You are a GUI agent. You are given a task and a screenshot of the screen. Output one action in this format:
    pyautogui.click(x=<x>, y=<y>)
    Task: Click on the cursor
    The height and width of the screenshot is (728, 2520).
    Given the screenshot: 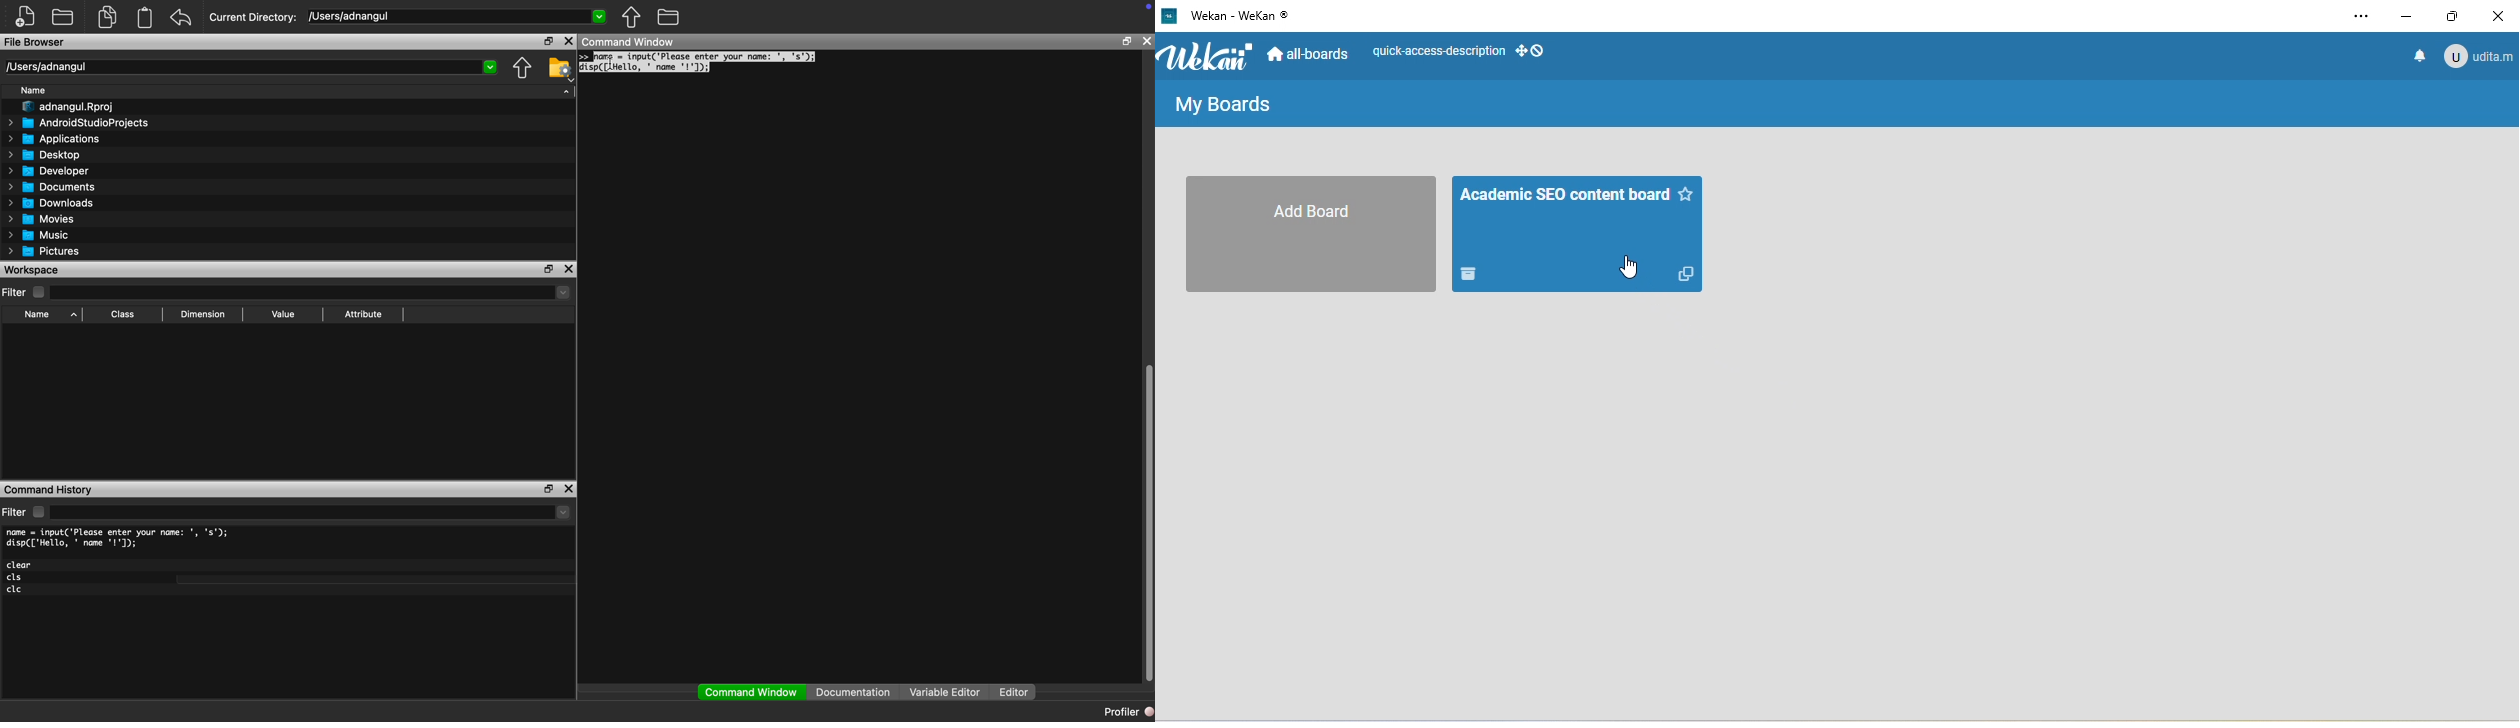 What is the action you would take?
    pyautogui.click(x=1629, y=268)
    